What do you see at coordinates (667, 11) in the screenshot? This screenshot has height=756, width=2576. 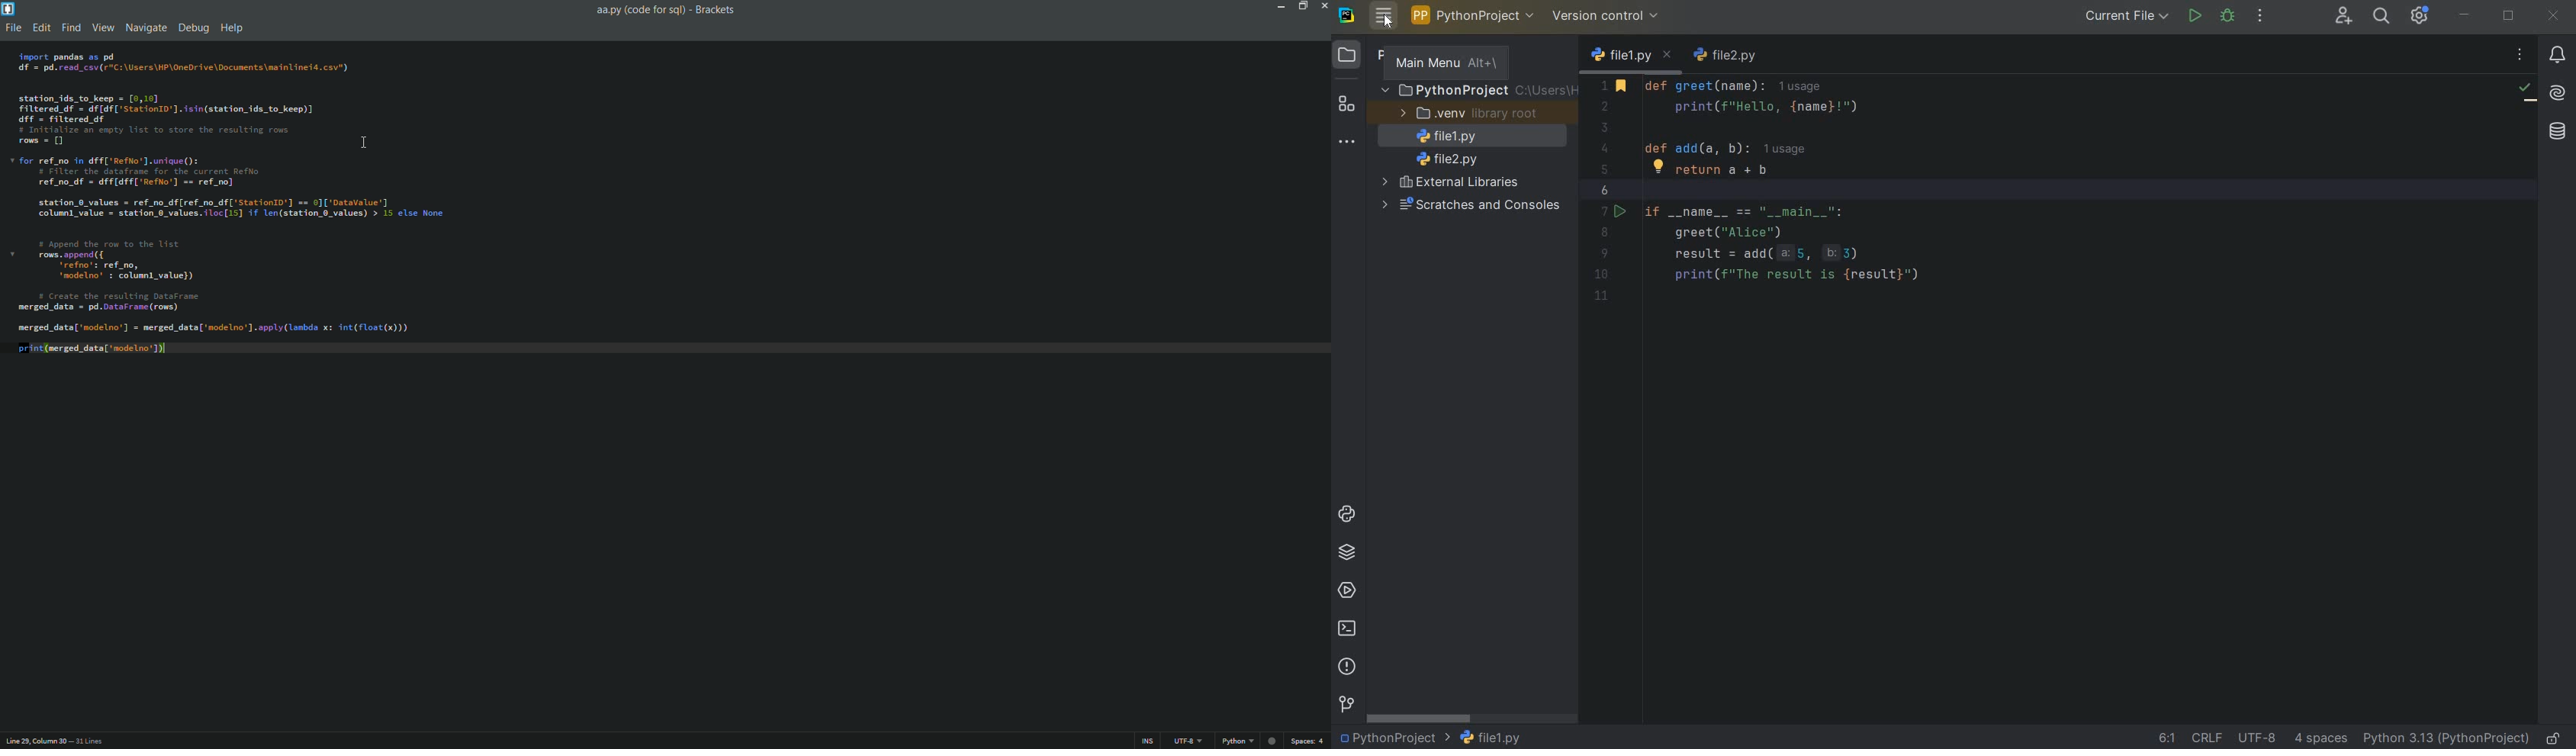 I see `aa.py (code for sql) - Brackets` at bounding box center [667, 11].